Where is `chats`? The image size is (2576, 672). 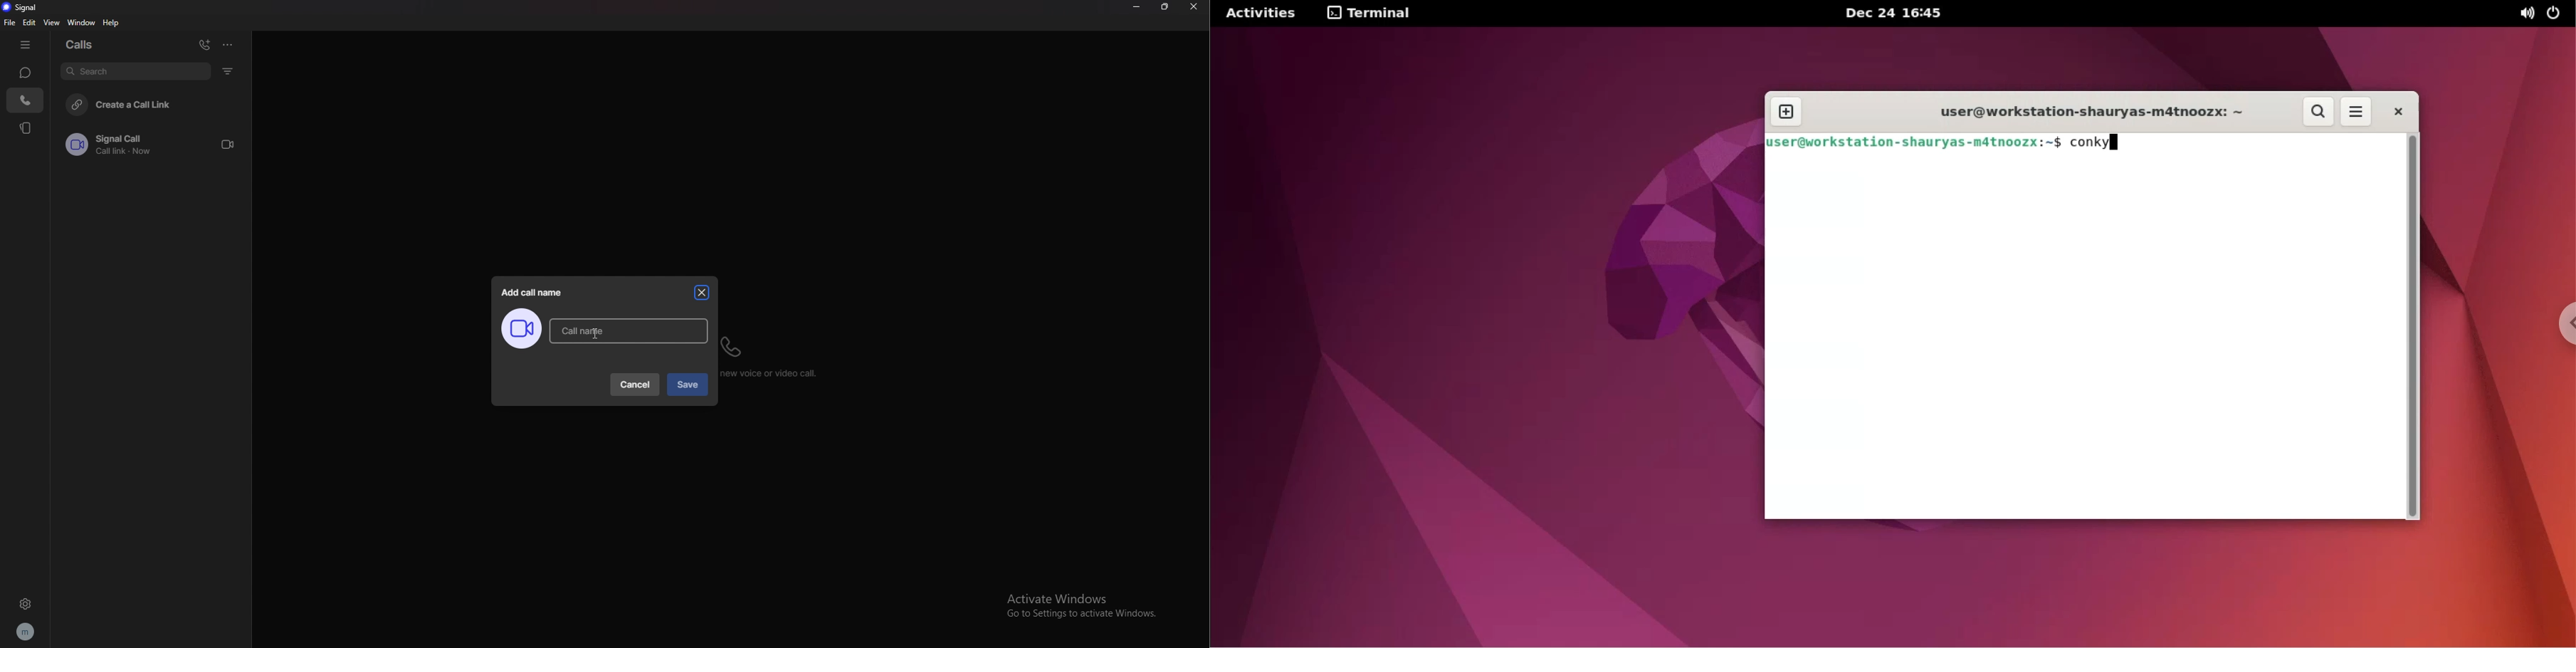 chats is located at coordinates (25, 72).